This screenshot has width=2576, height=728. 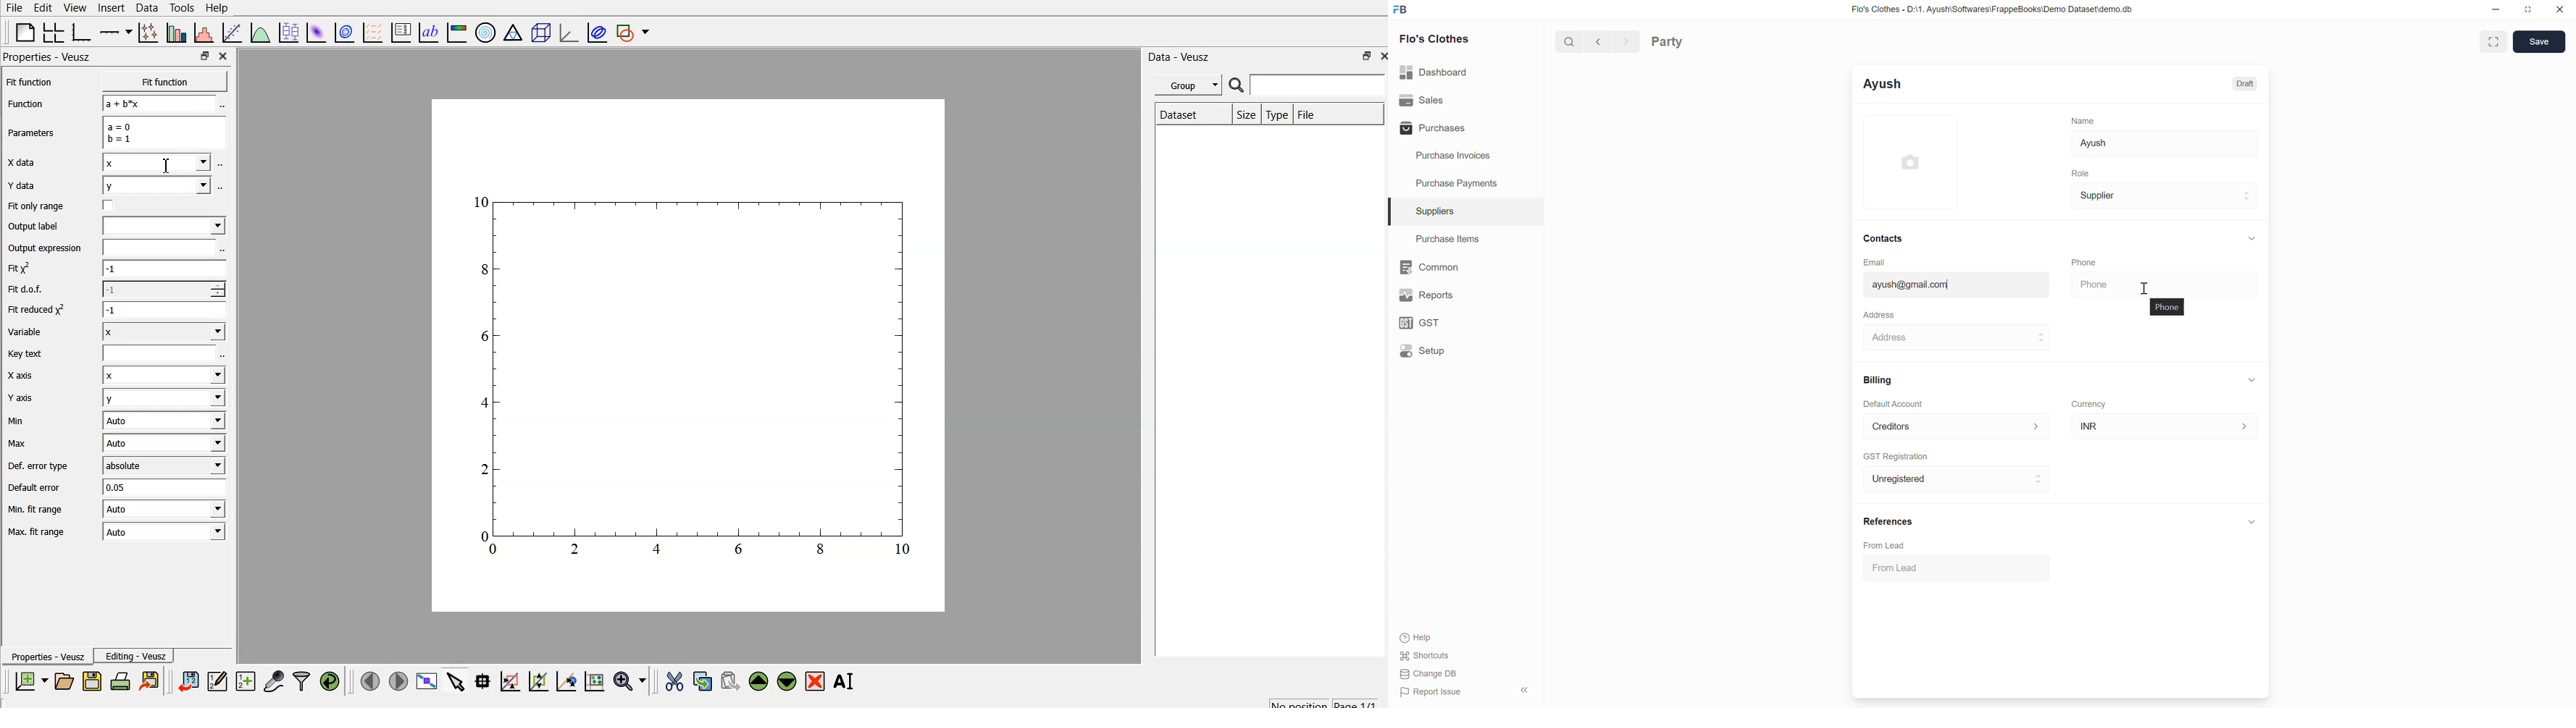 What do you see at coordinates (2539, 41) in the screenshot?
I see `Save` at bounding box center [2539, 41].